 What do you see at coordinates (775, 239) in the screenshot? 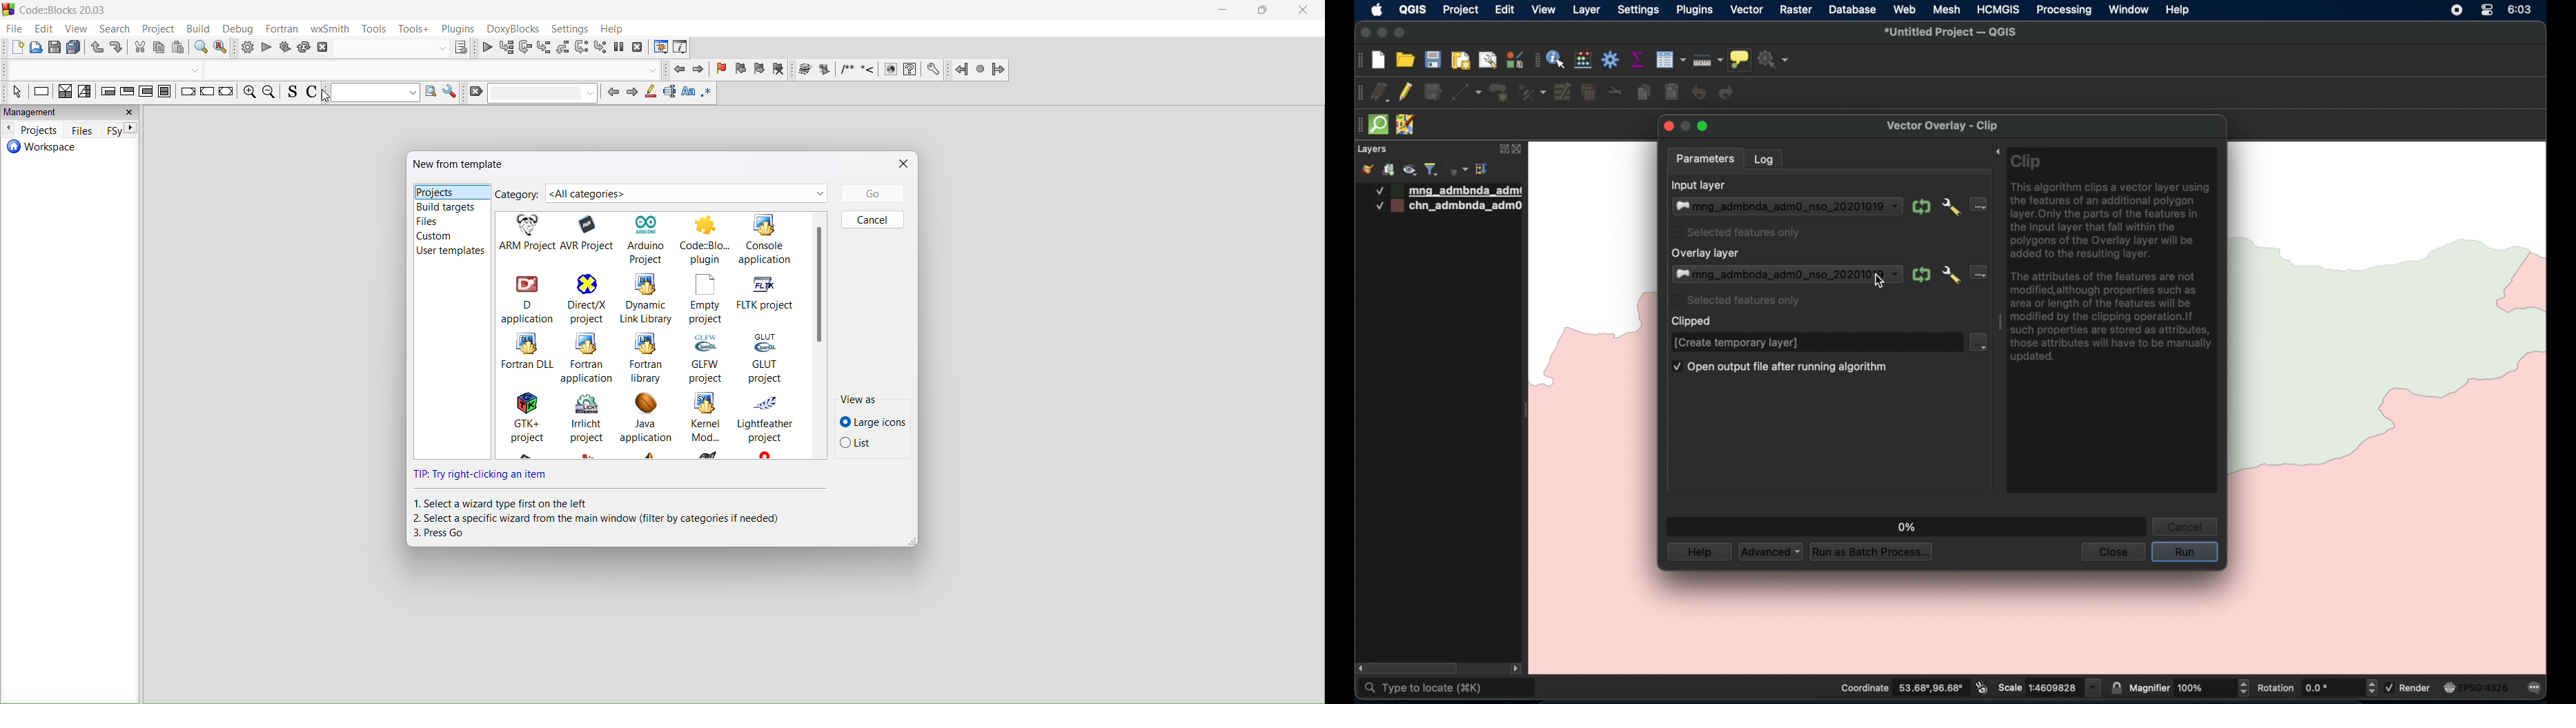
I see `console applications` at bounding box center [775, 239].